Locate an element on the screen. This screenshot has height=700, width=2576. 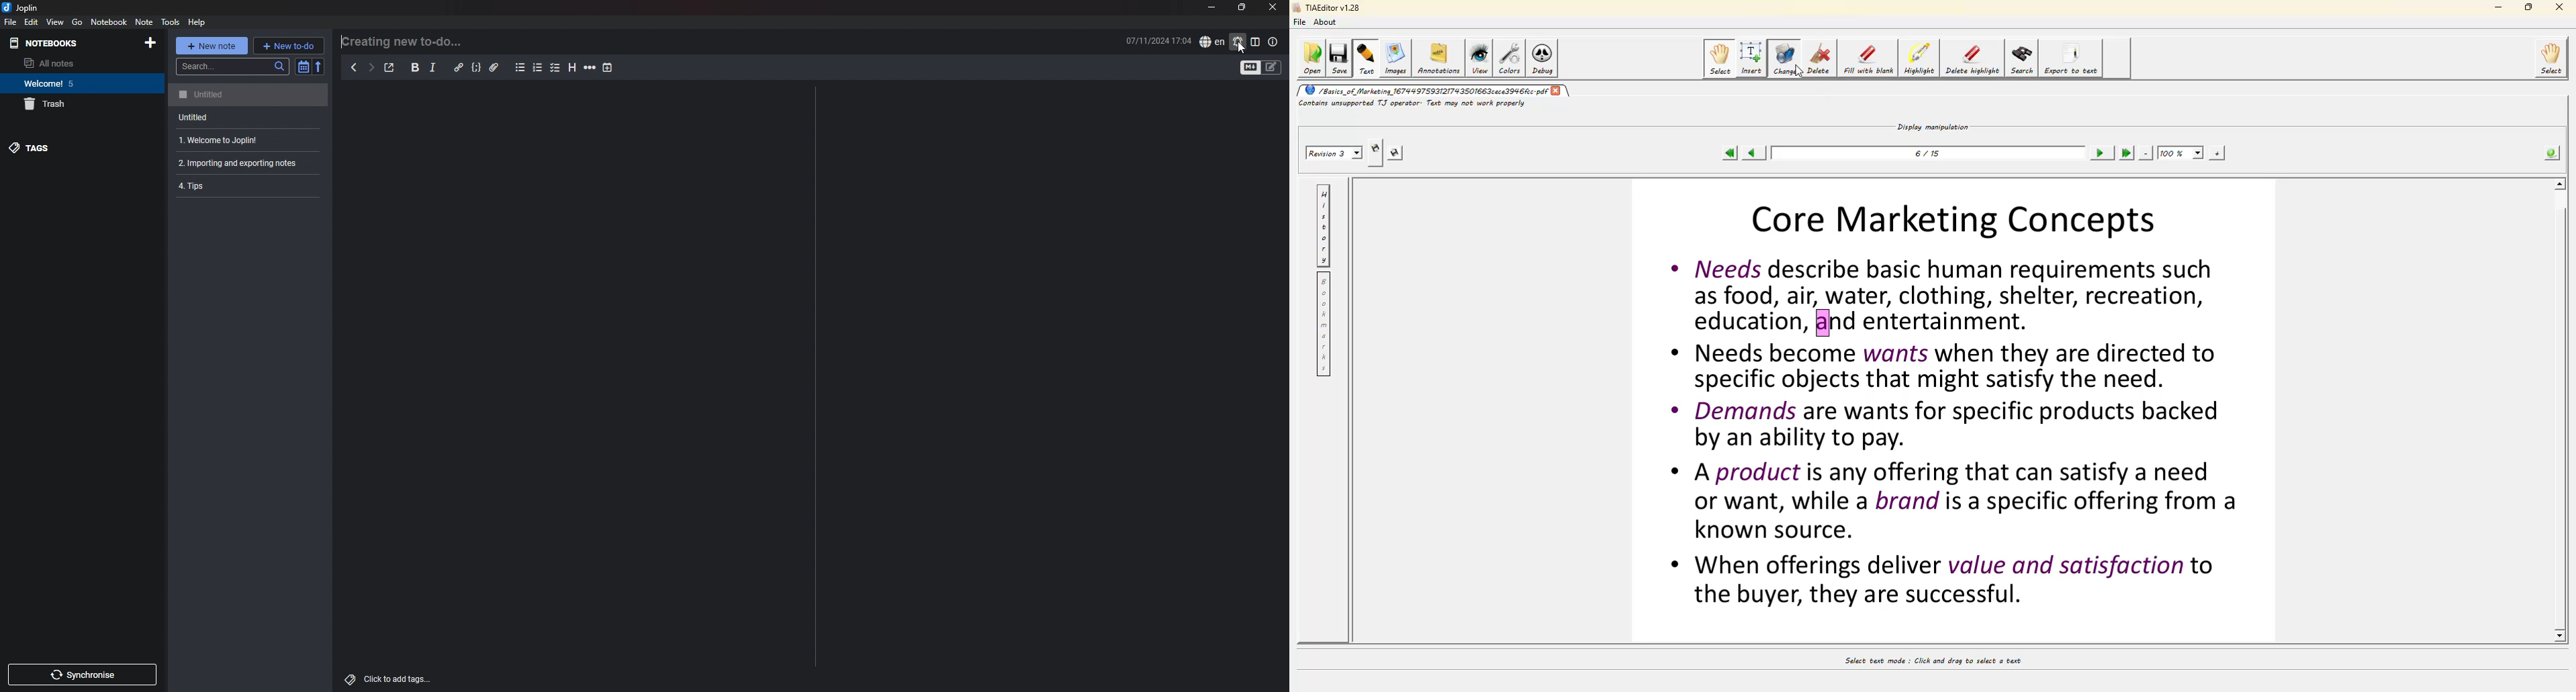
sync is located at coordinates (82, 674).